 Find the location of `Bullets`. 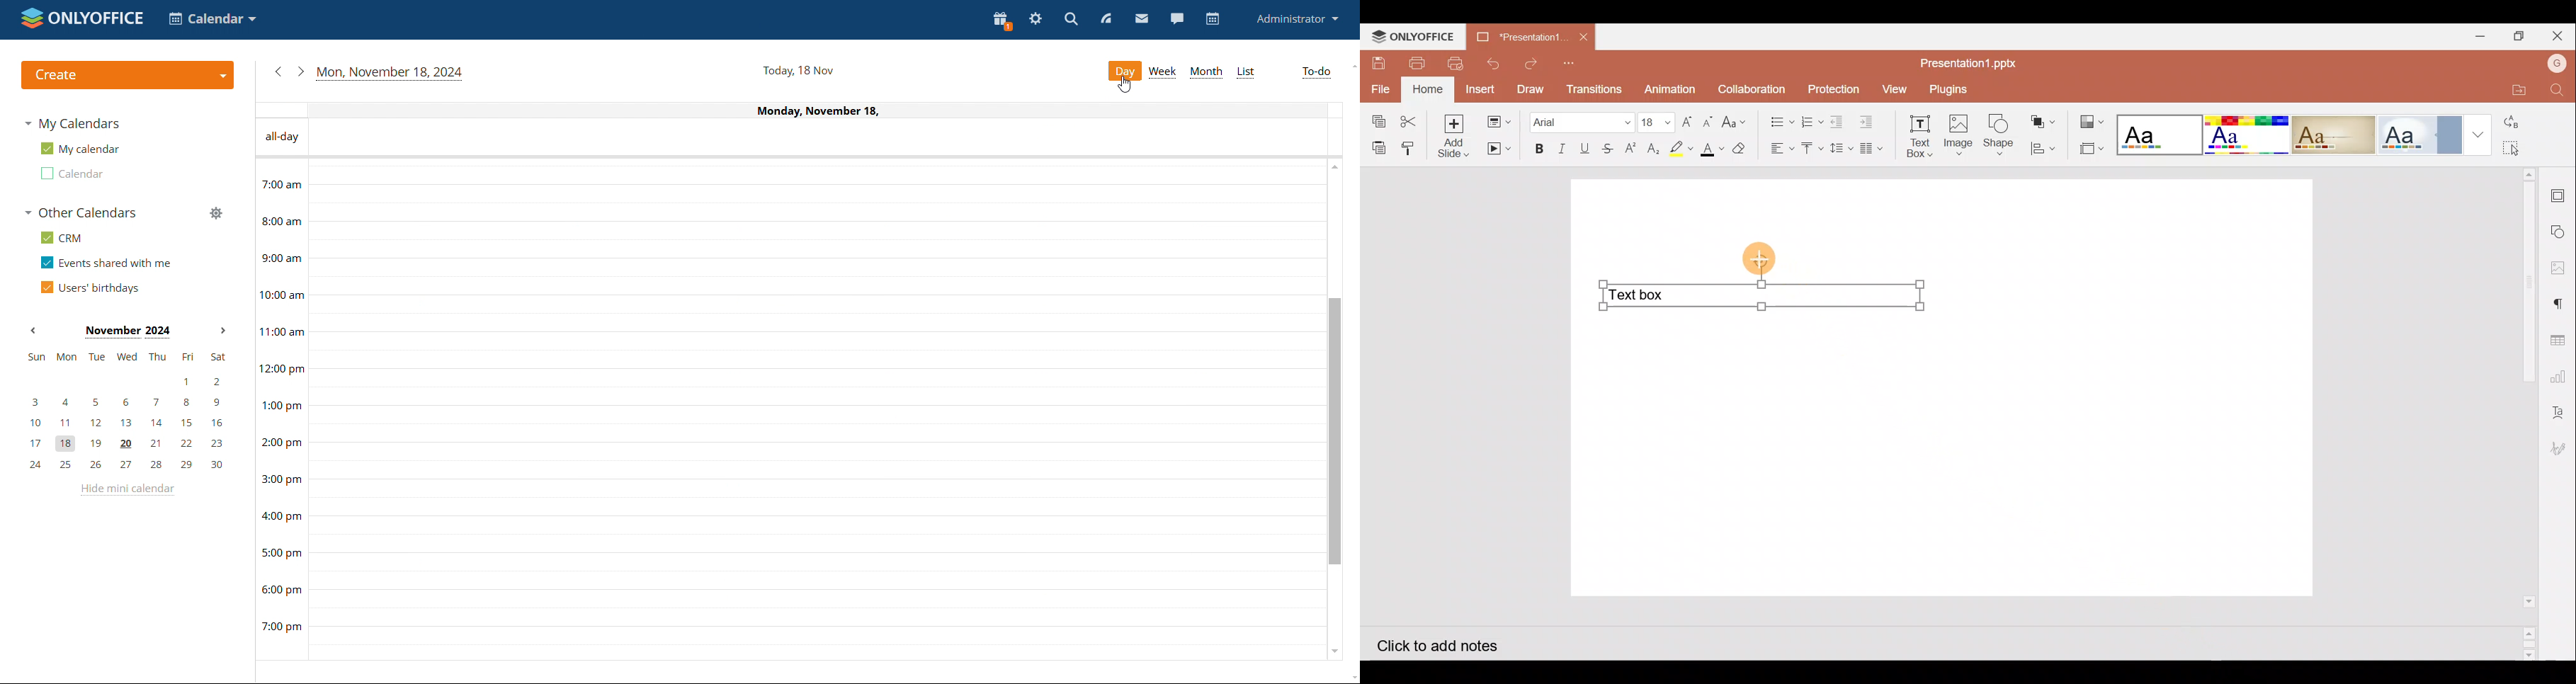

Bullets is located at coordinates (1779, 118).